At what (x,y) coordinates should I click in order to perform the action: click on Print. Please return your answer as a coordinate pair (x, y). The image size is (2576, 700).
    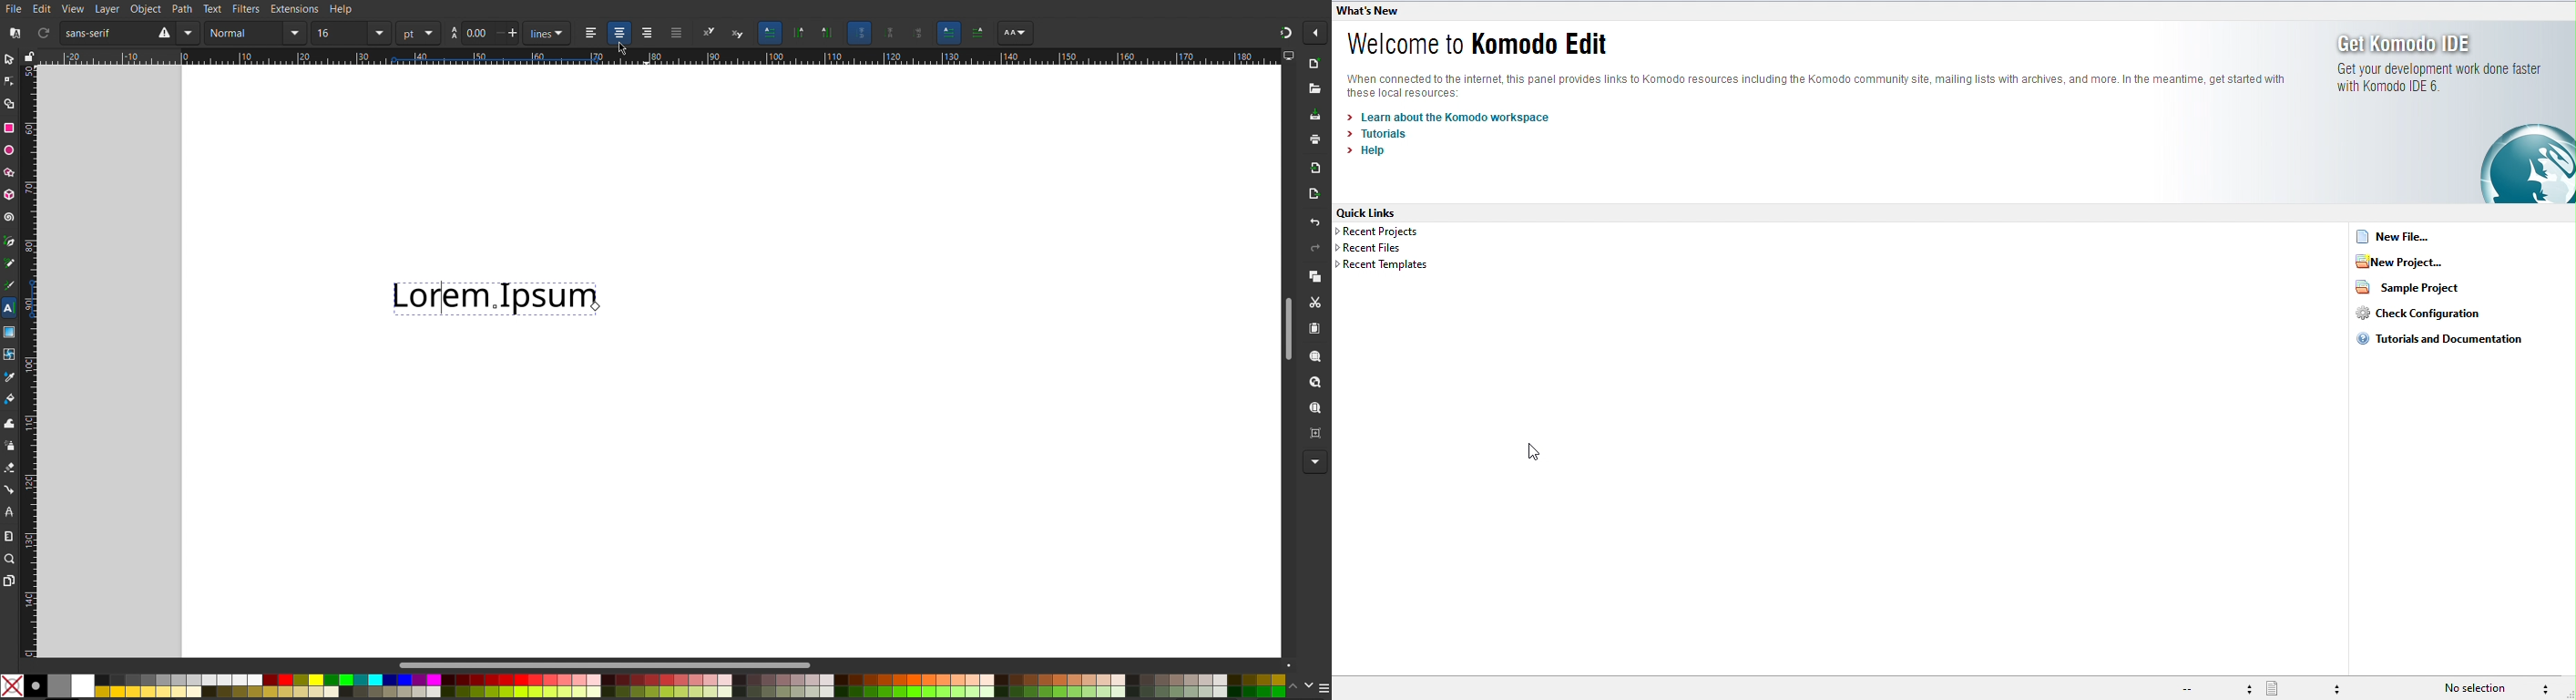
    Looking at the image, I should click on (1316, 139).